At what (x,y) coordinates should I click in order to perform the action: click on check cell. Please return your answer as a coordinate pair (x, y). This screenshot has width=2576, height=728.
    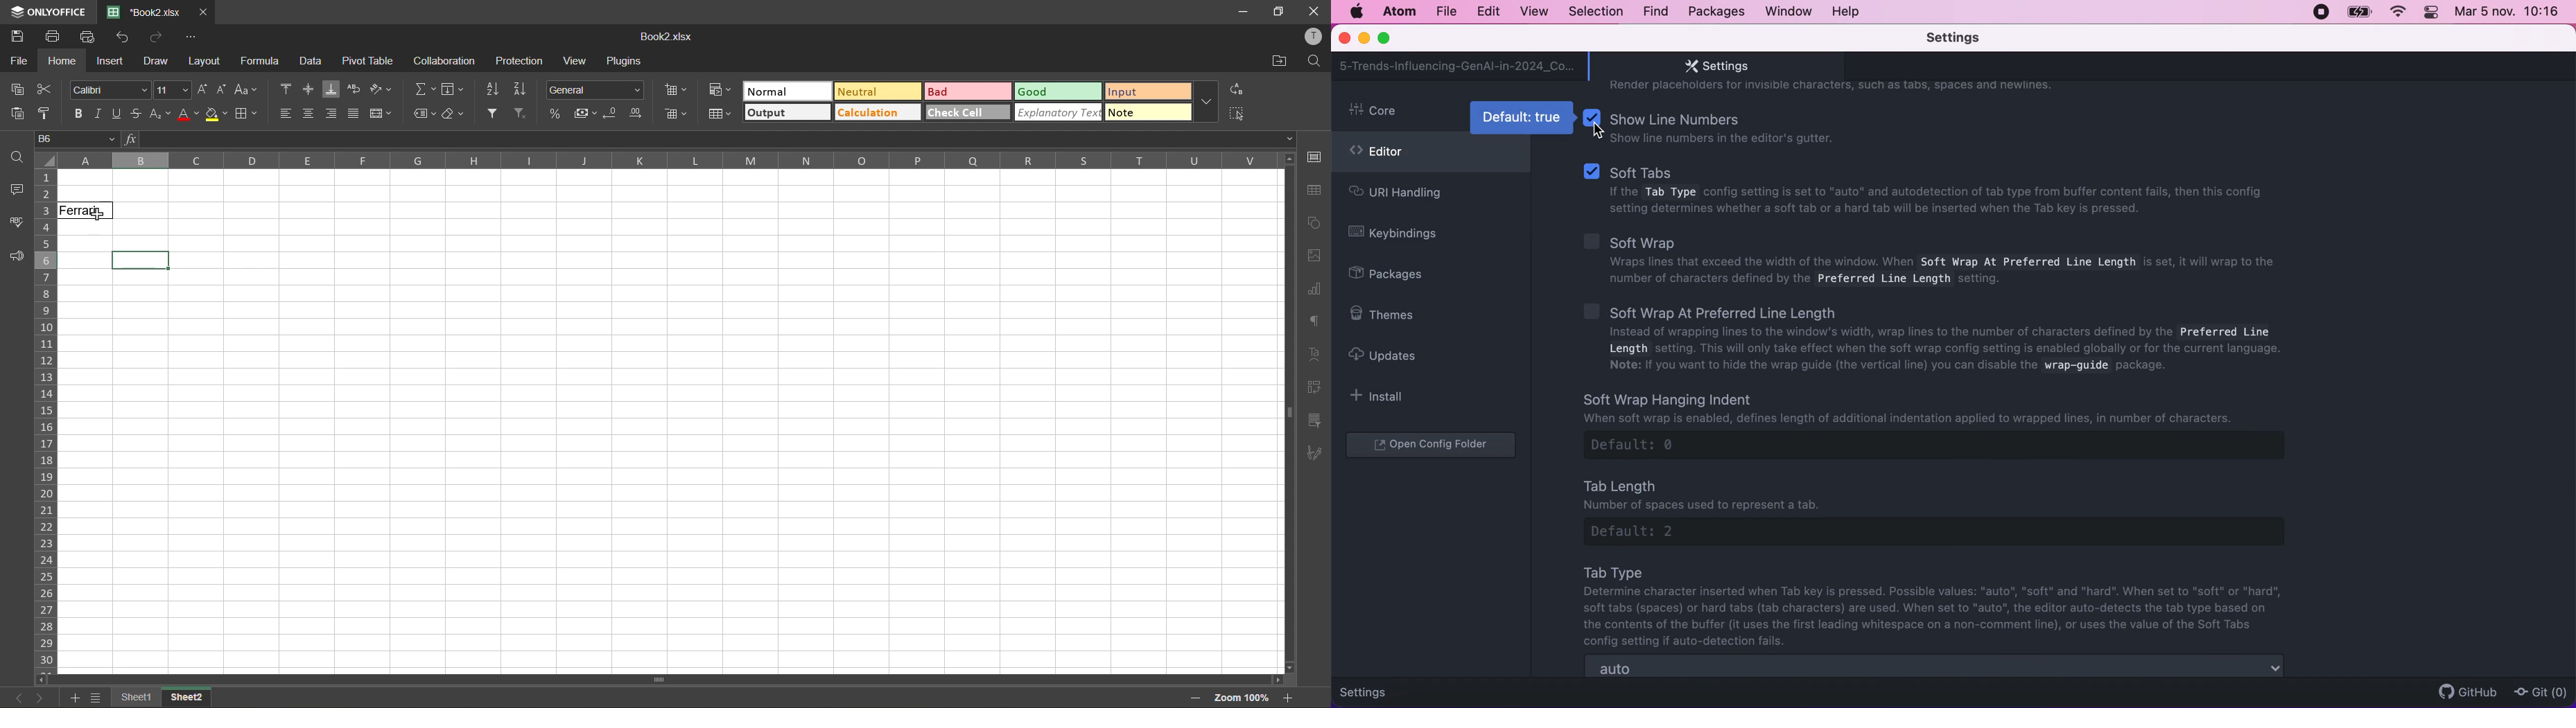
    Looking at the image, I should click on (968, 112).